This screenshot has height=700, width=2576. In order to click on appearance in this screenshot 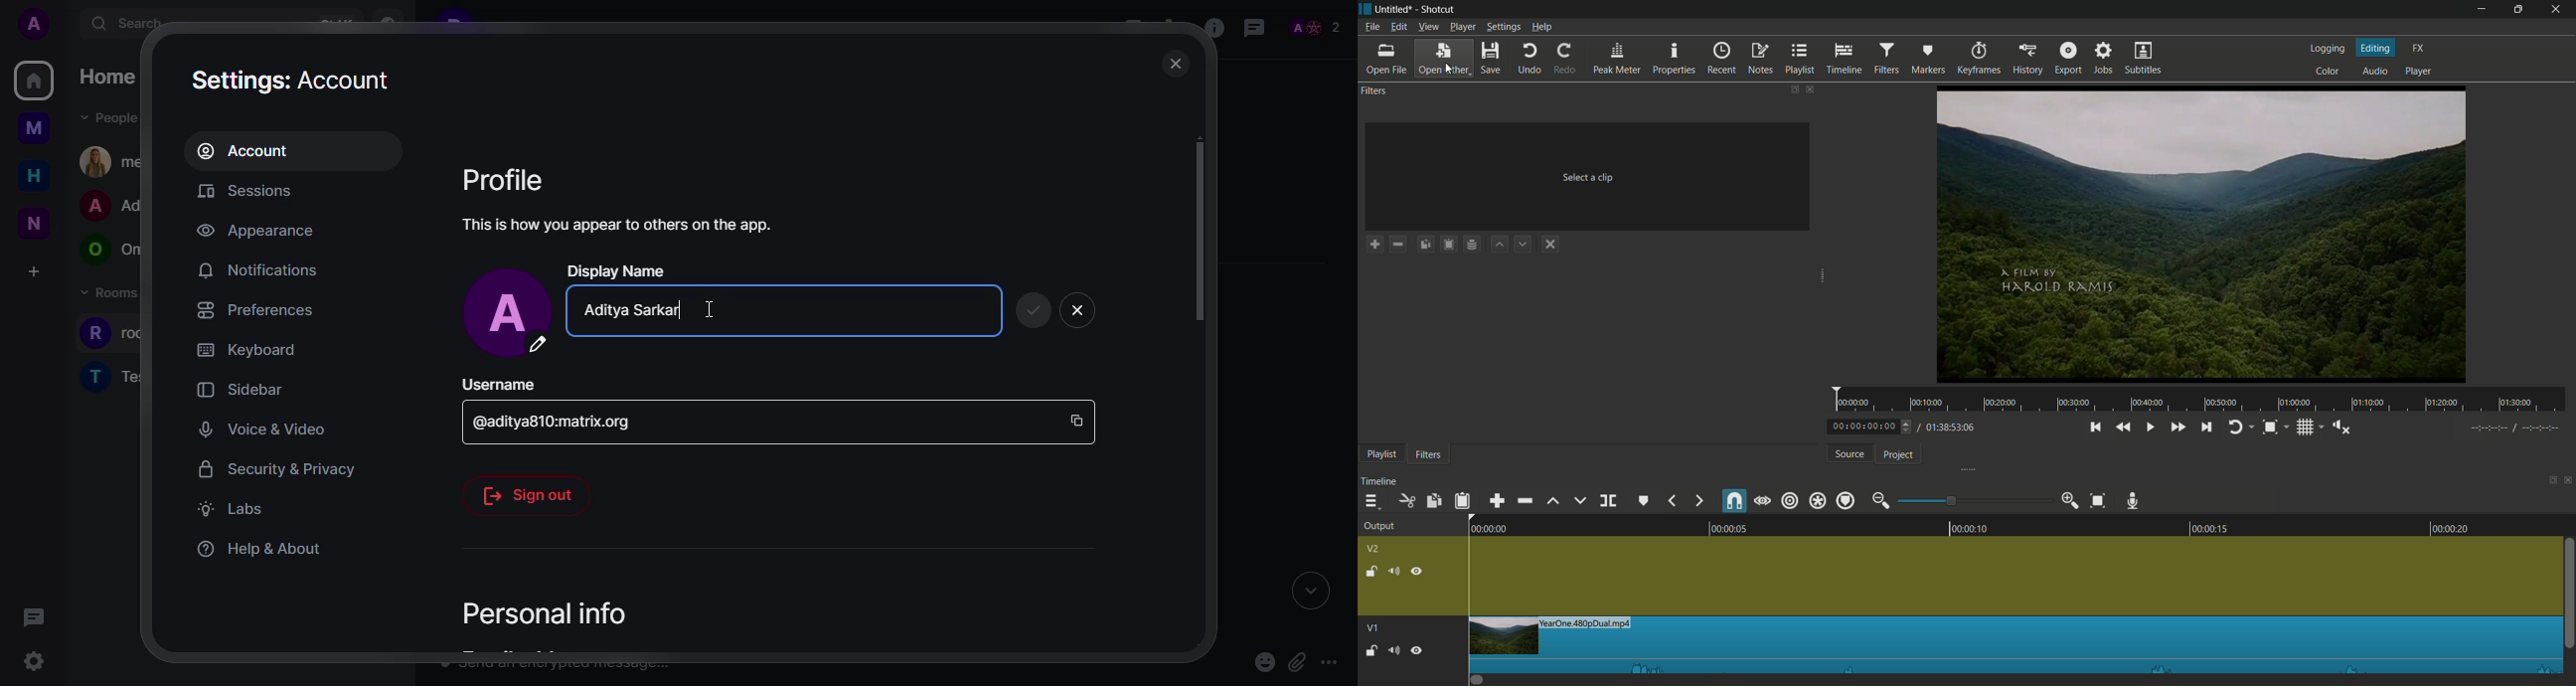, I will do `click(257, 231)`.